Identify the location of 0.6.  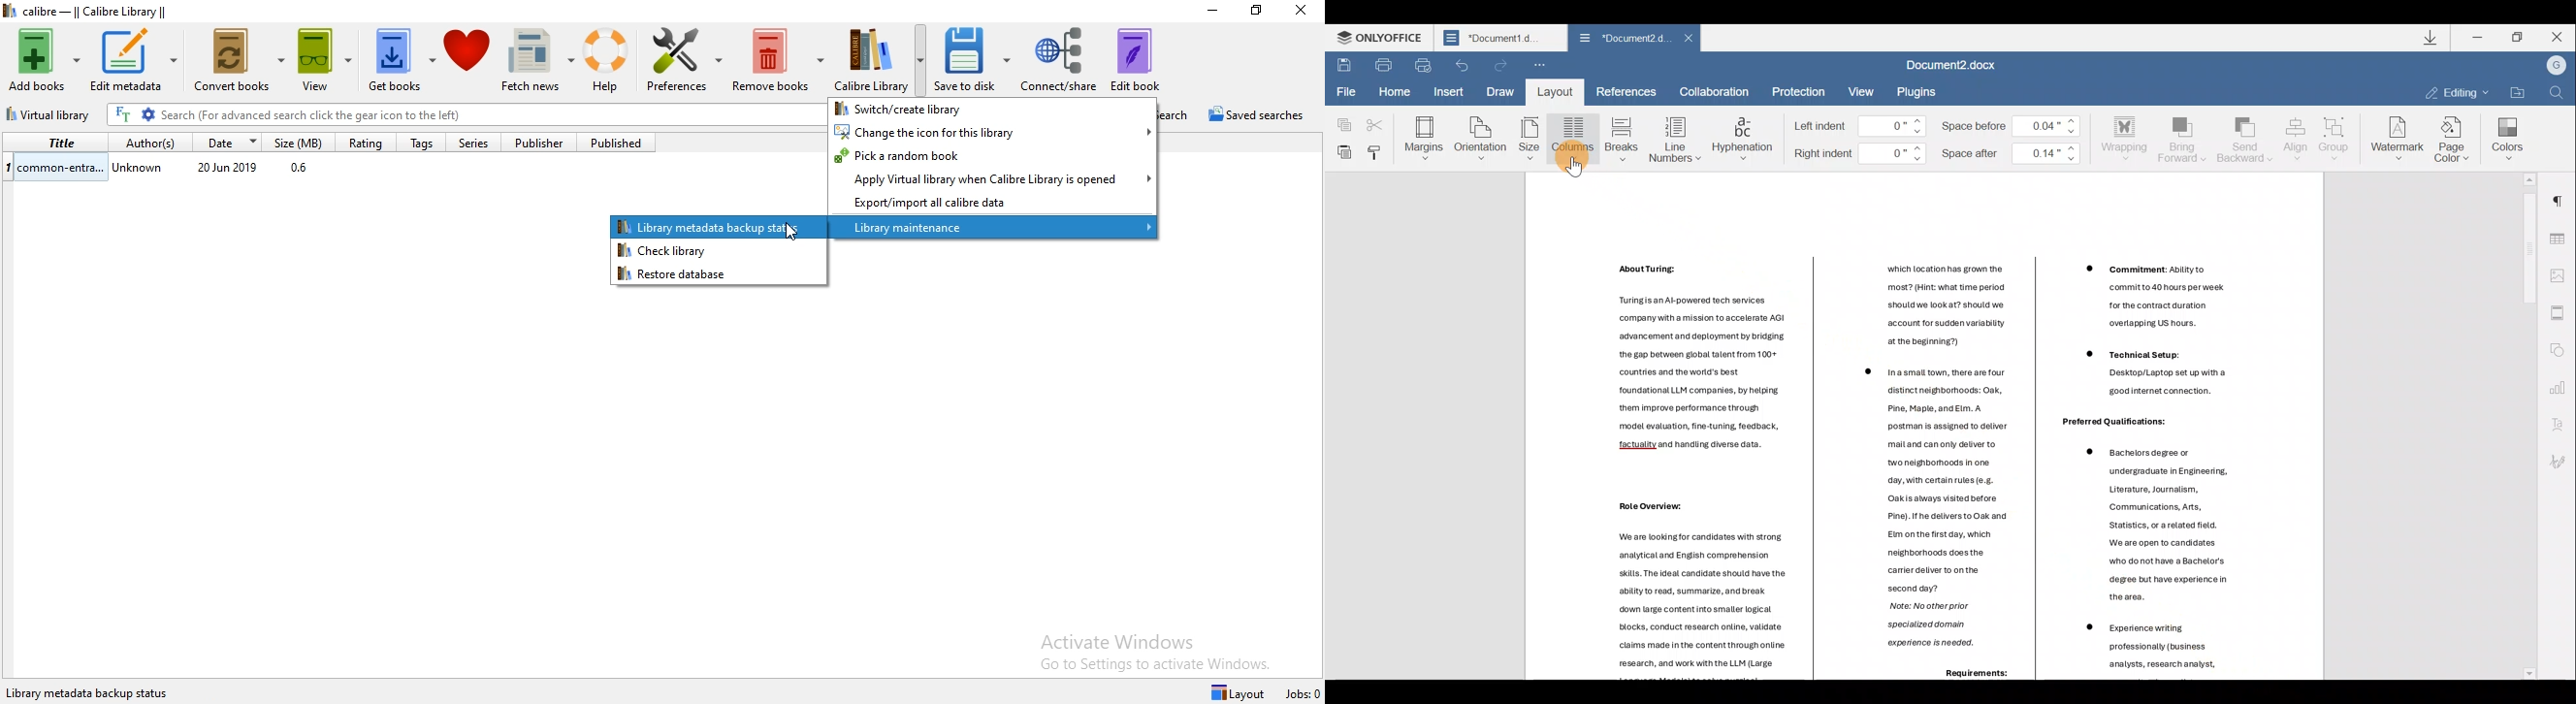
(304, 170).